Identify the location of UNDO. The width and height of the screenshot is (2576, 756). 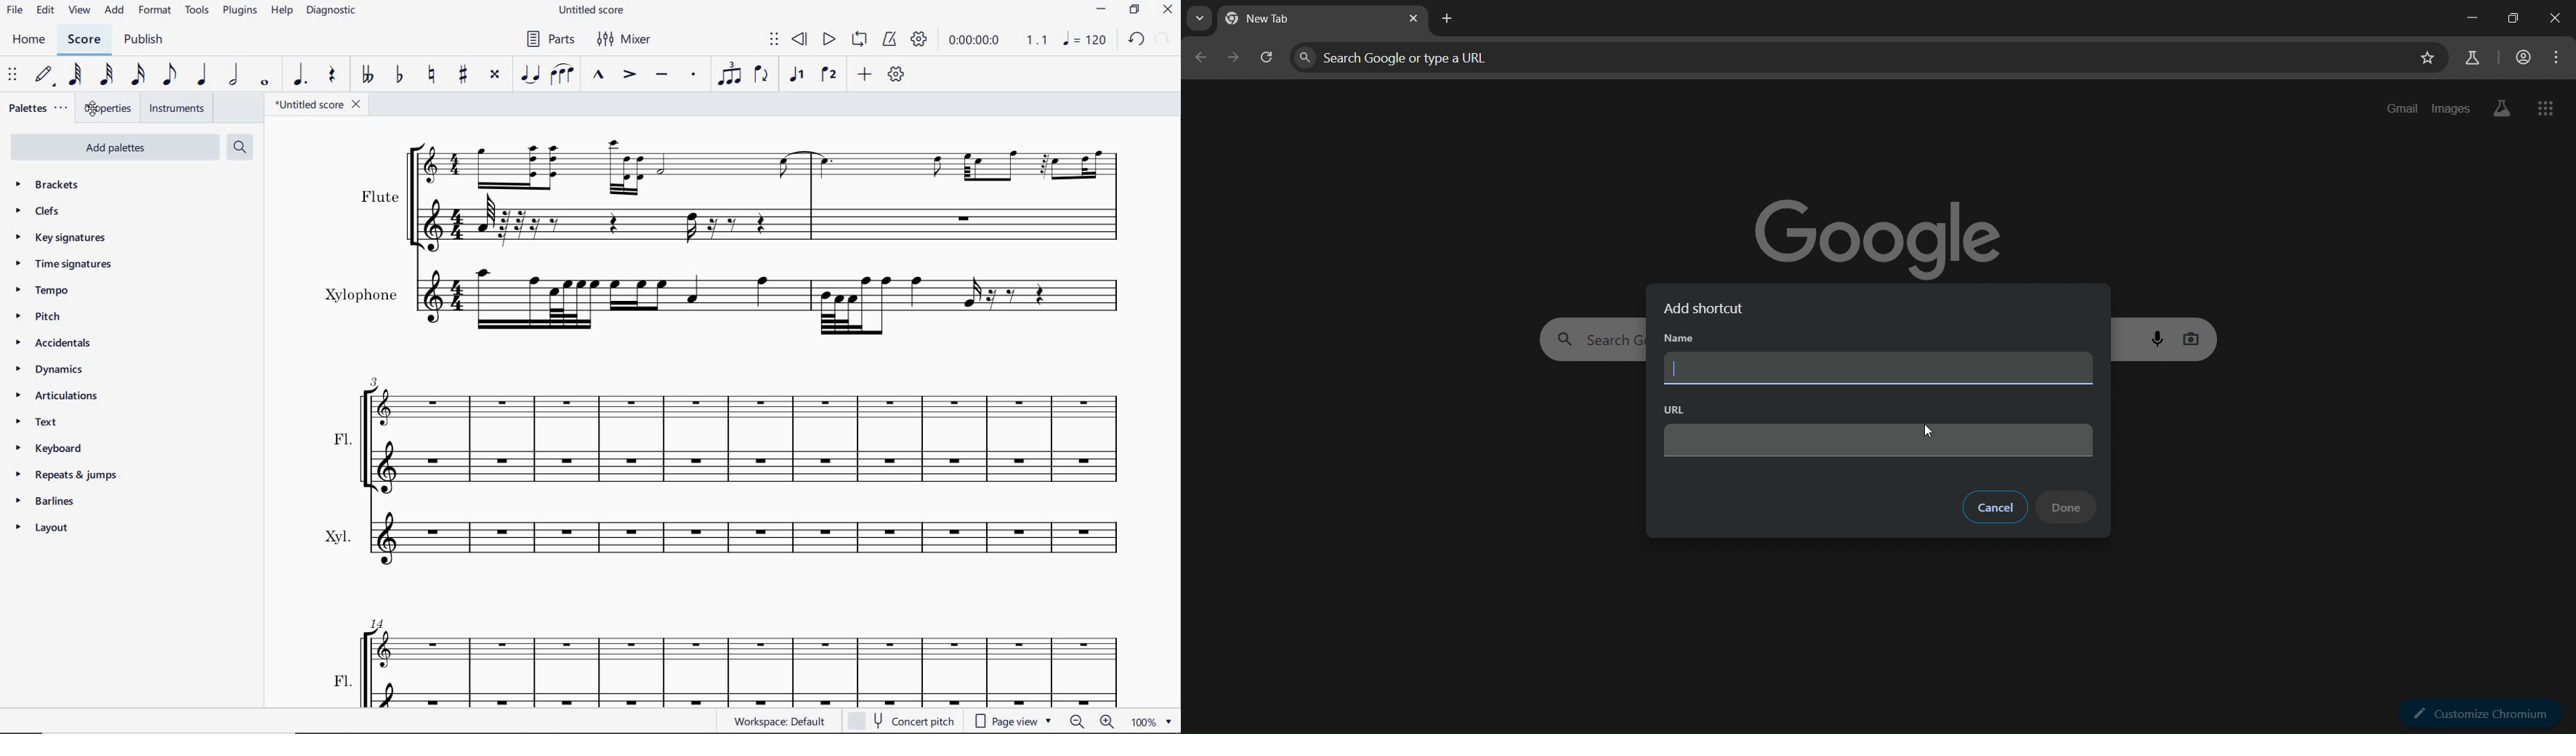
(1135, 39).